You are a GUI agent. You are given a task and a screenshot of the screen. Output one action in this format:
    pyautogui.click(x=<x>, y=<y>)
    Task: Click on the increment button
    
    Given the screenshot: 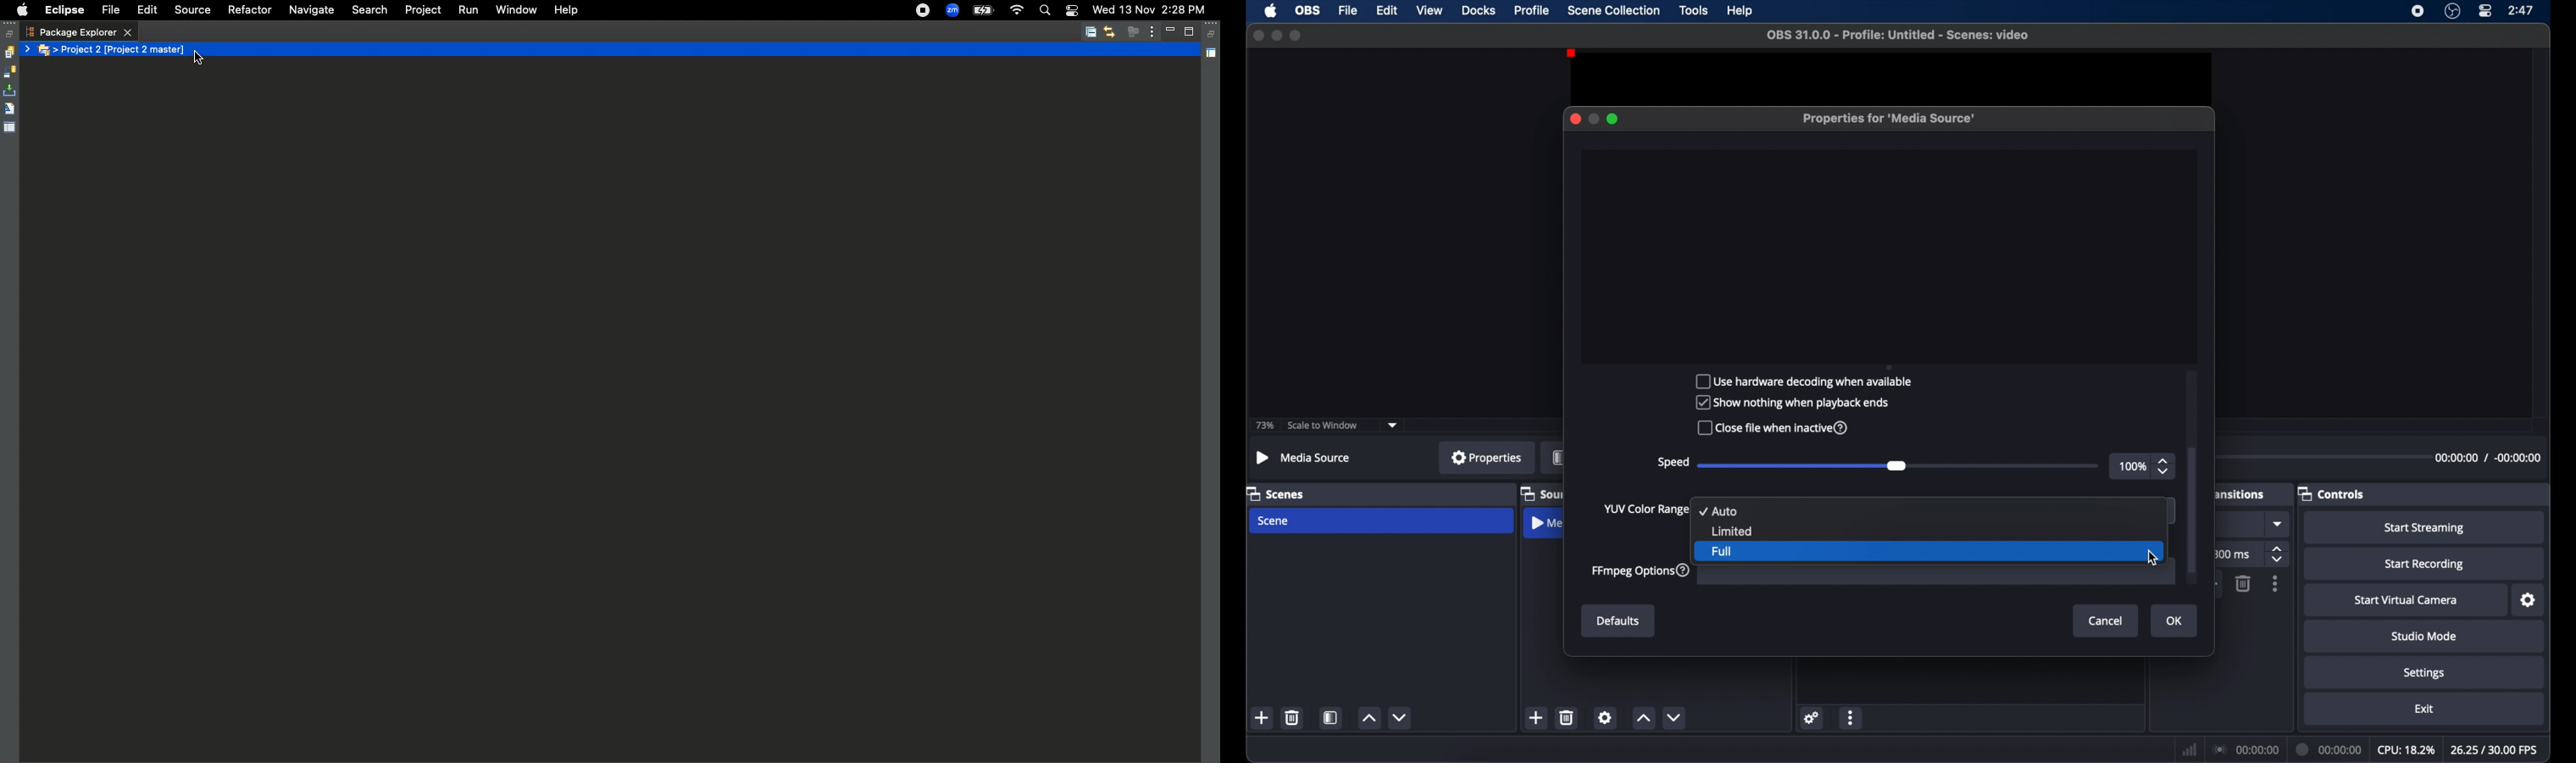 What is the action you would take?
    pyautogui.click(x=1368, y=718)
    